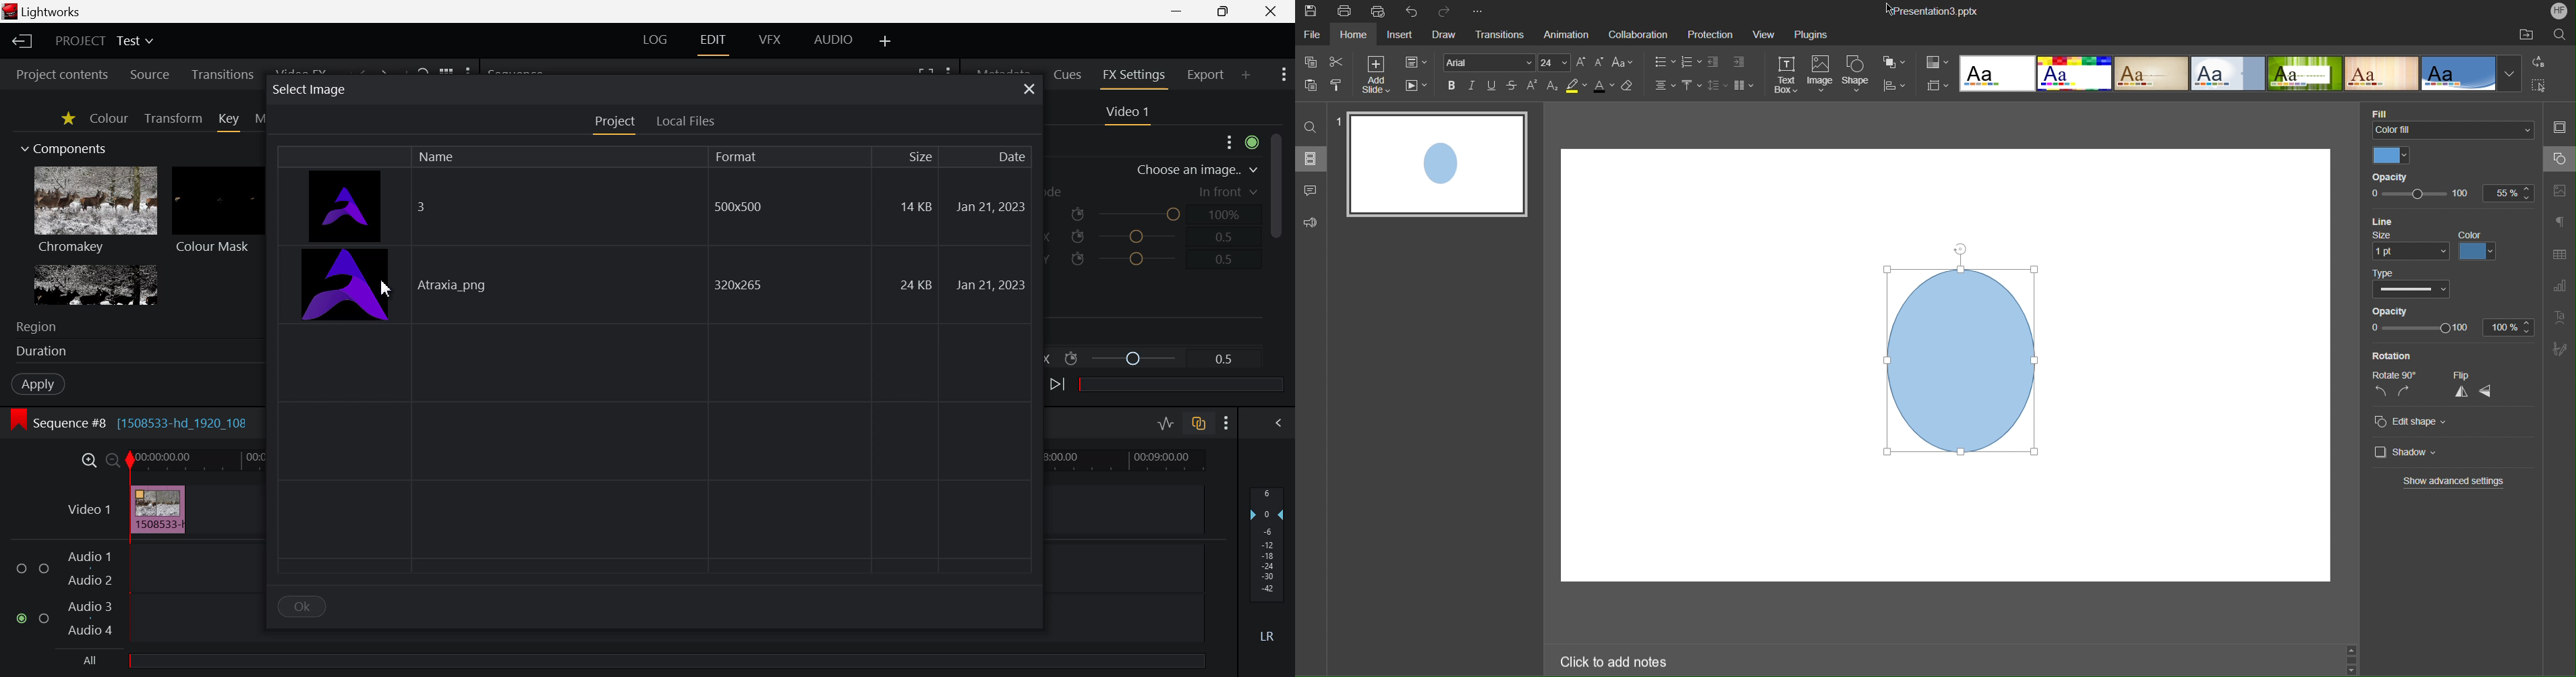  What do you see at coordinates (1745, 86) in the screenshot?
I see `Columns` at bounding box center [1745, 86].